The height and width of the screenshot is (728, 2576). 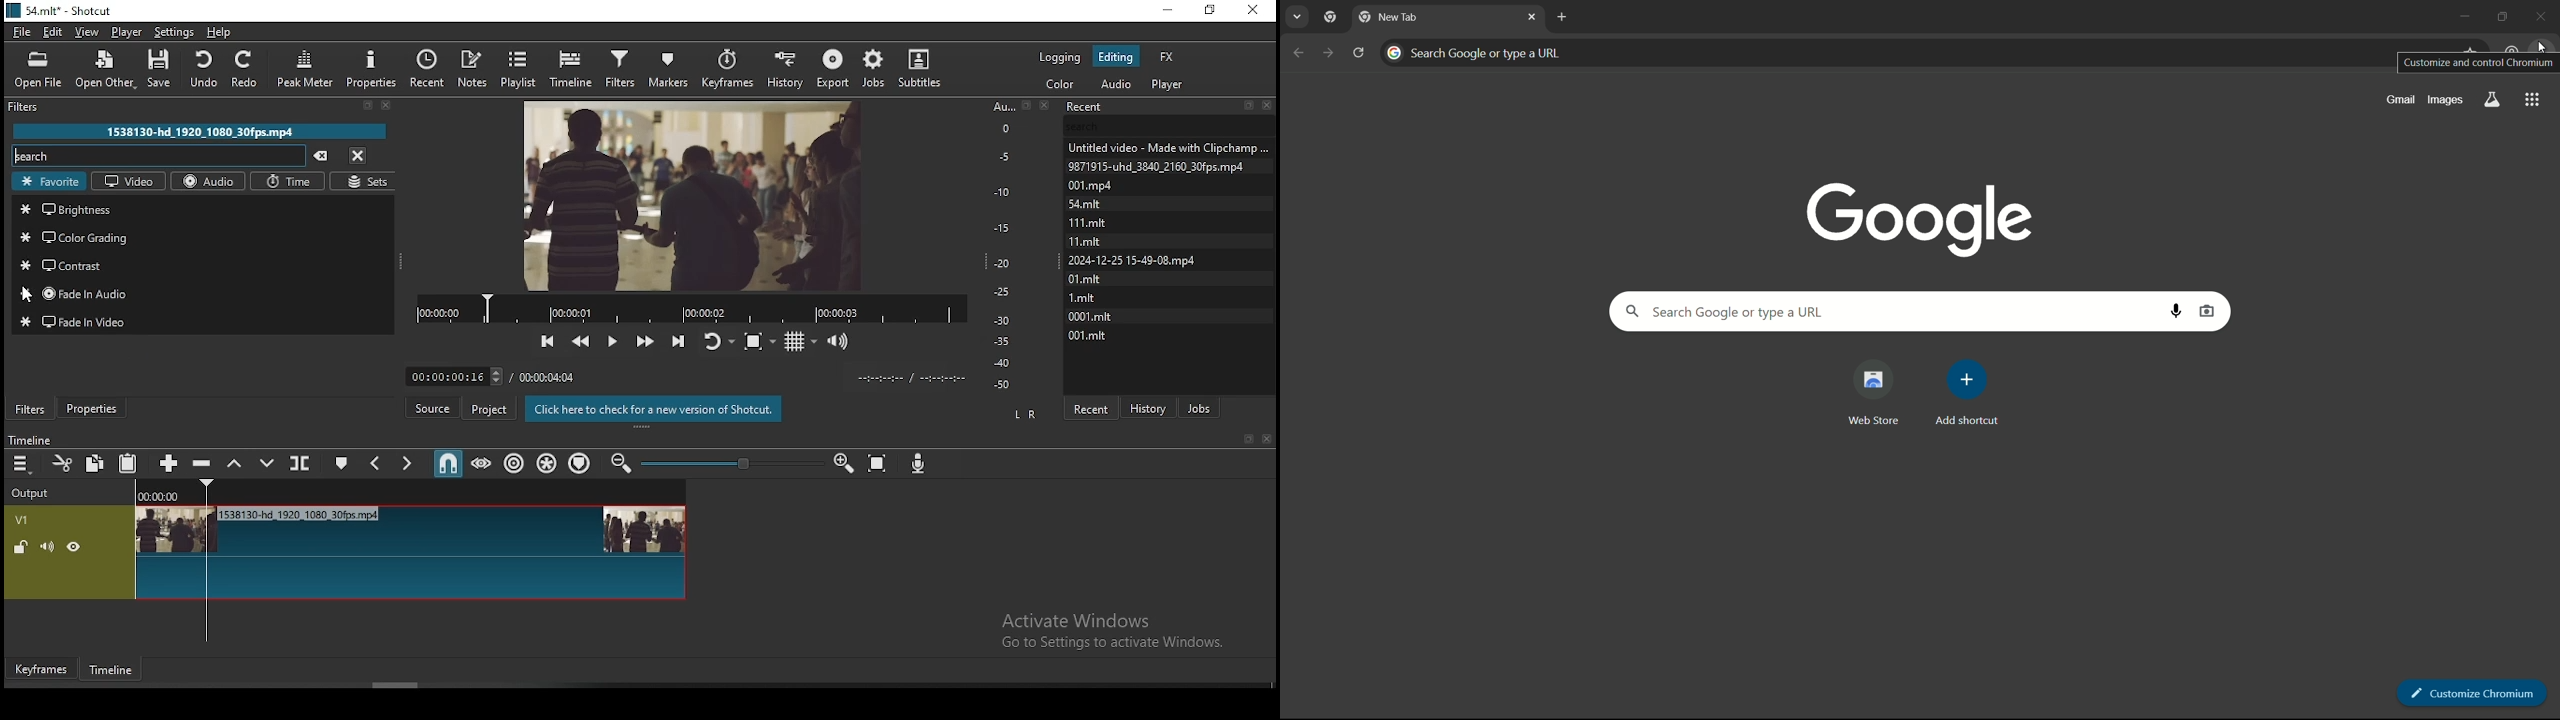 What do you see at coordinates (2399, 101) in the screenshot?
I see `gmail` at bounding box center [2399, 101].